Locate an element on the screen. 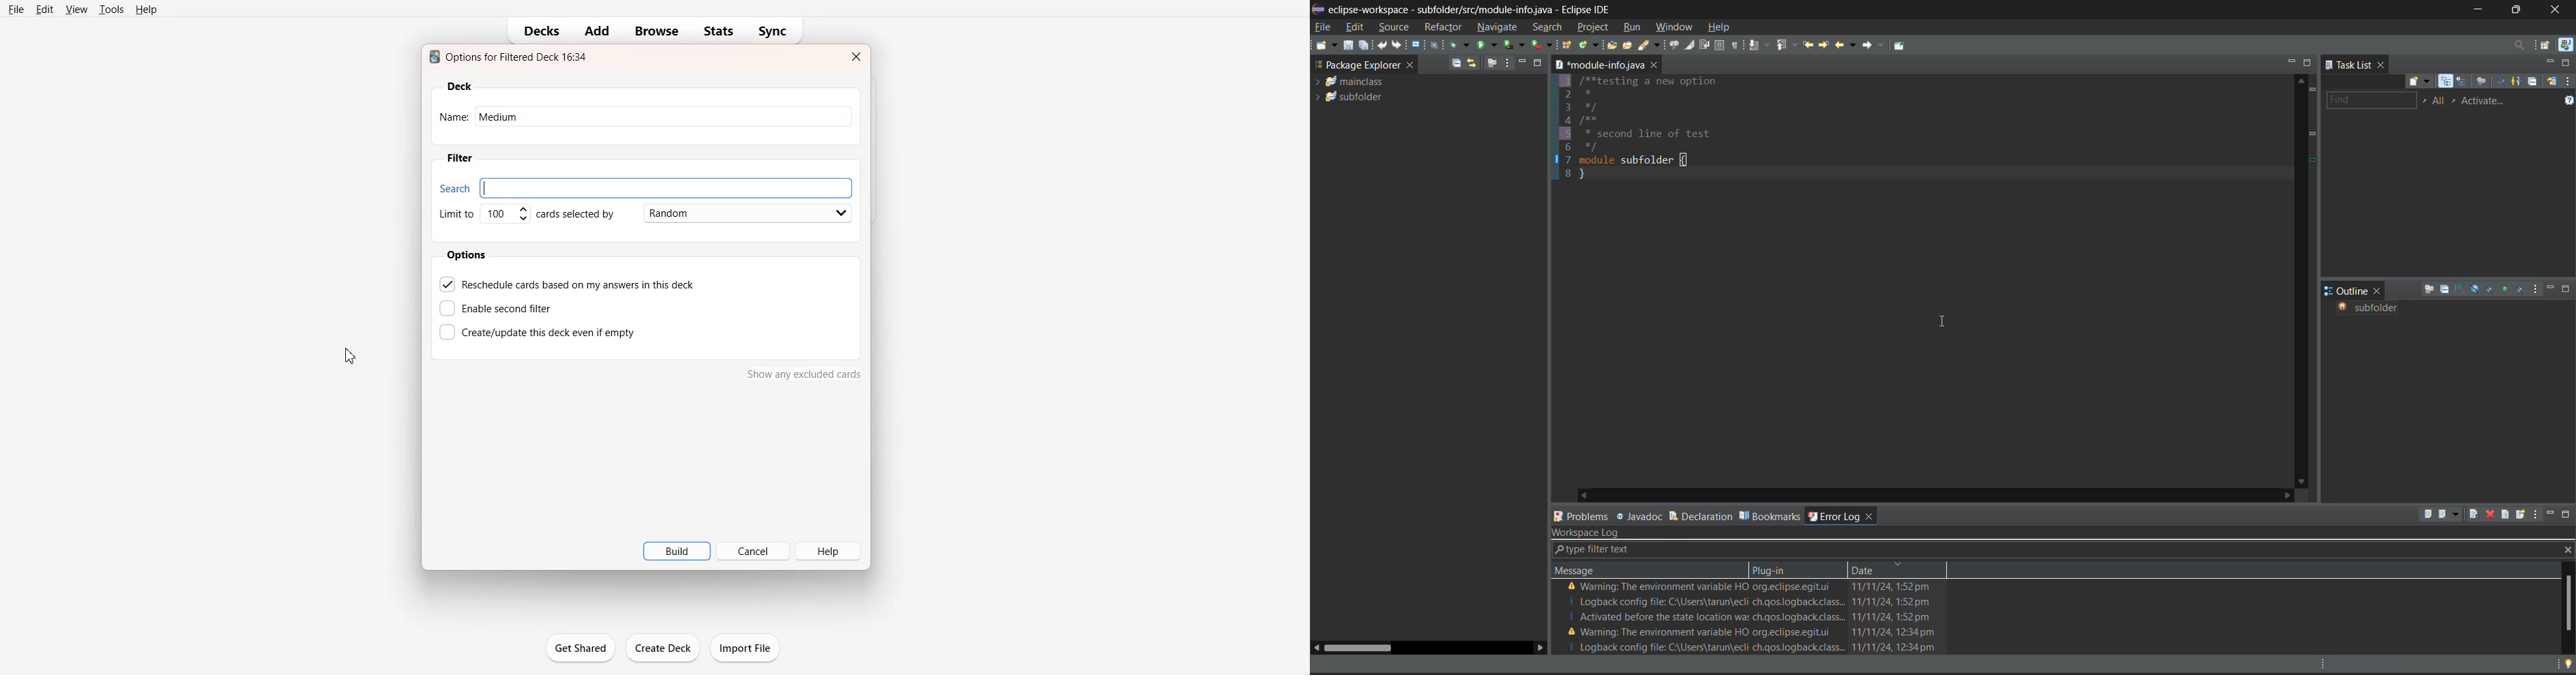 This screenshot has width=2576, height=700. Enable second filter is located at coordinates (500, 308).